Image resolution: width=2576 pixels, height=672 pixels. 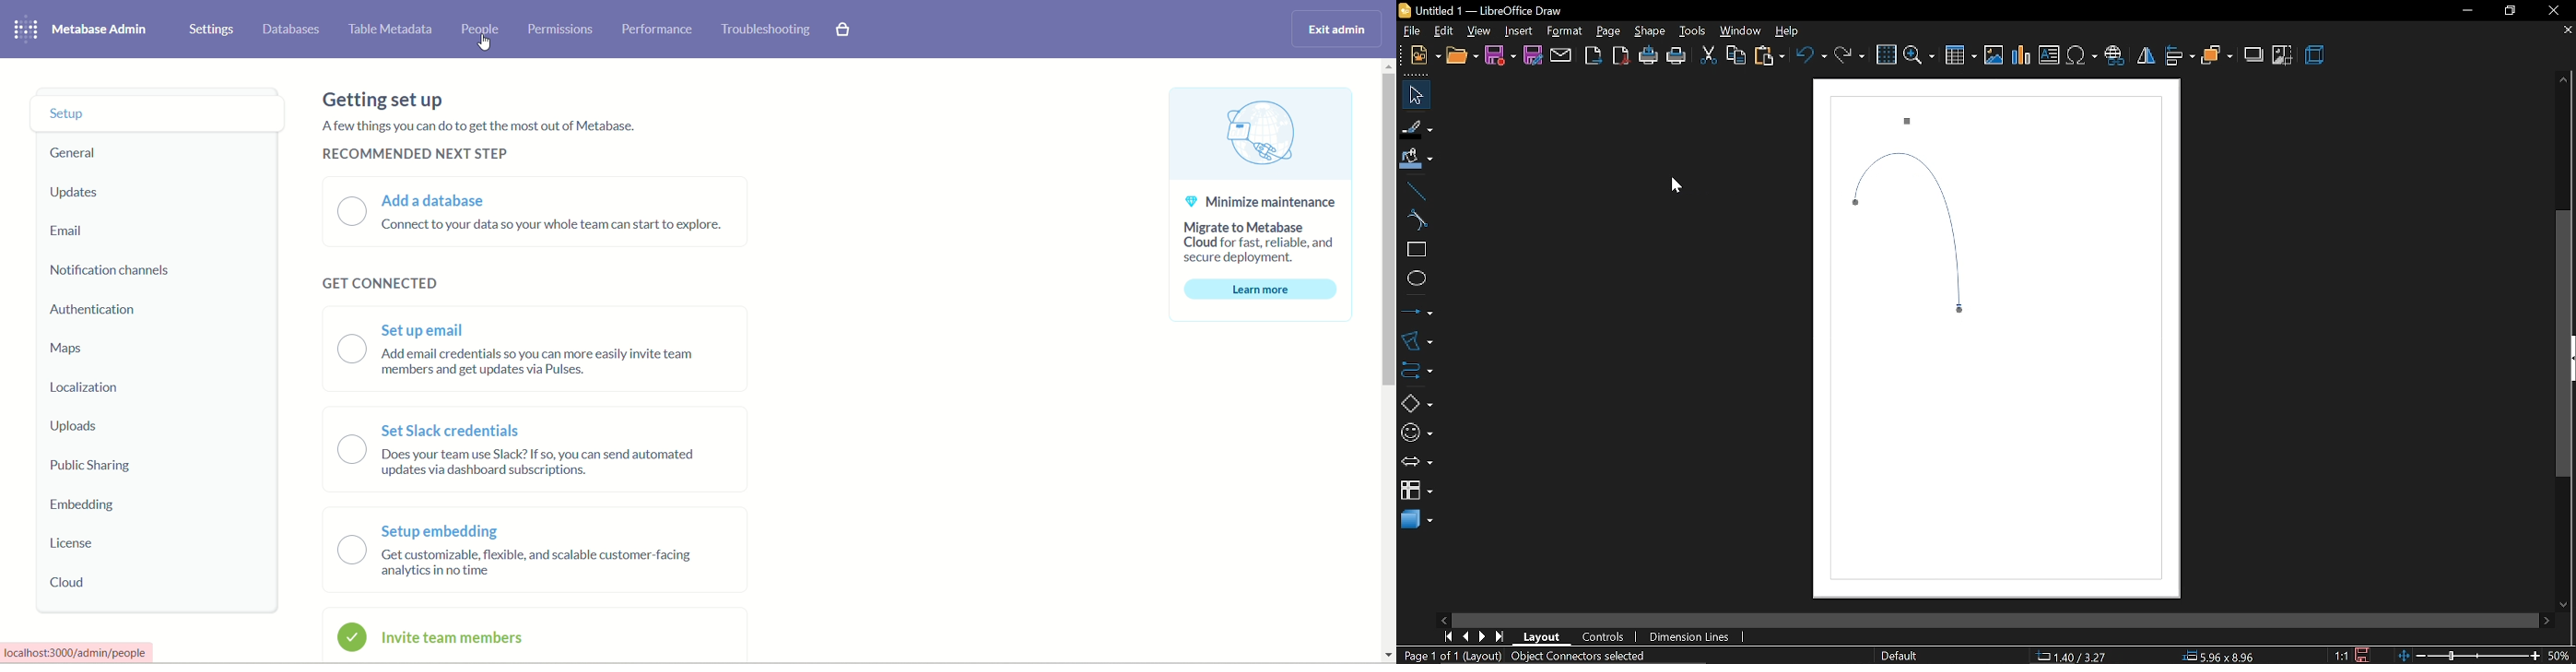 I want to click on shadow, so click(x=2253, y=54).